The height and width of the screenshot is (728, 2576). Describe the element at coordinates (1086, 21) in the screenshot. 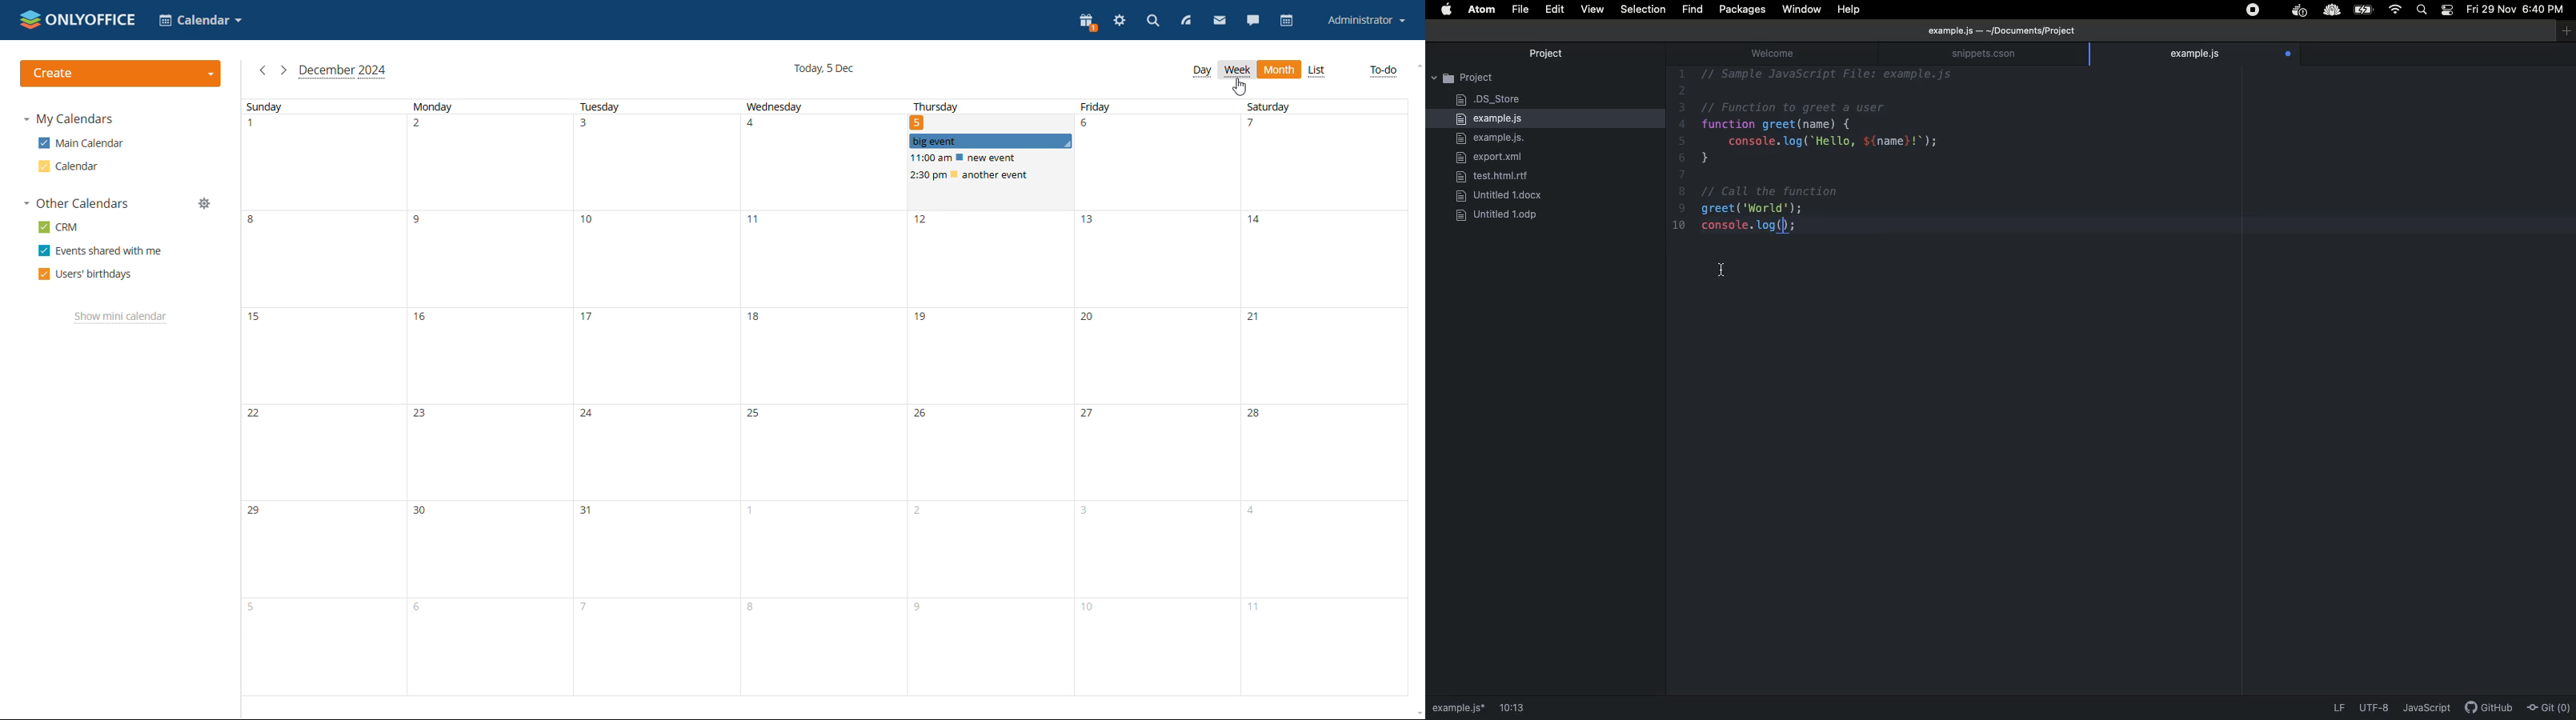

I see `present` at that location.